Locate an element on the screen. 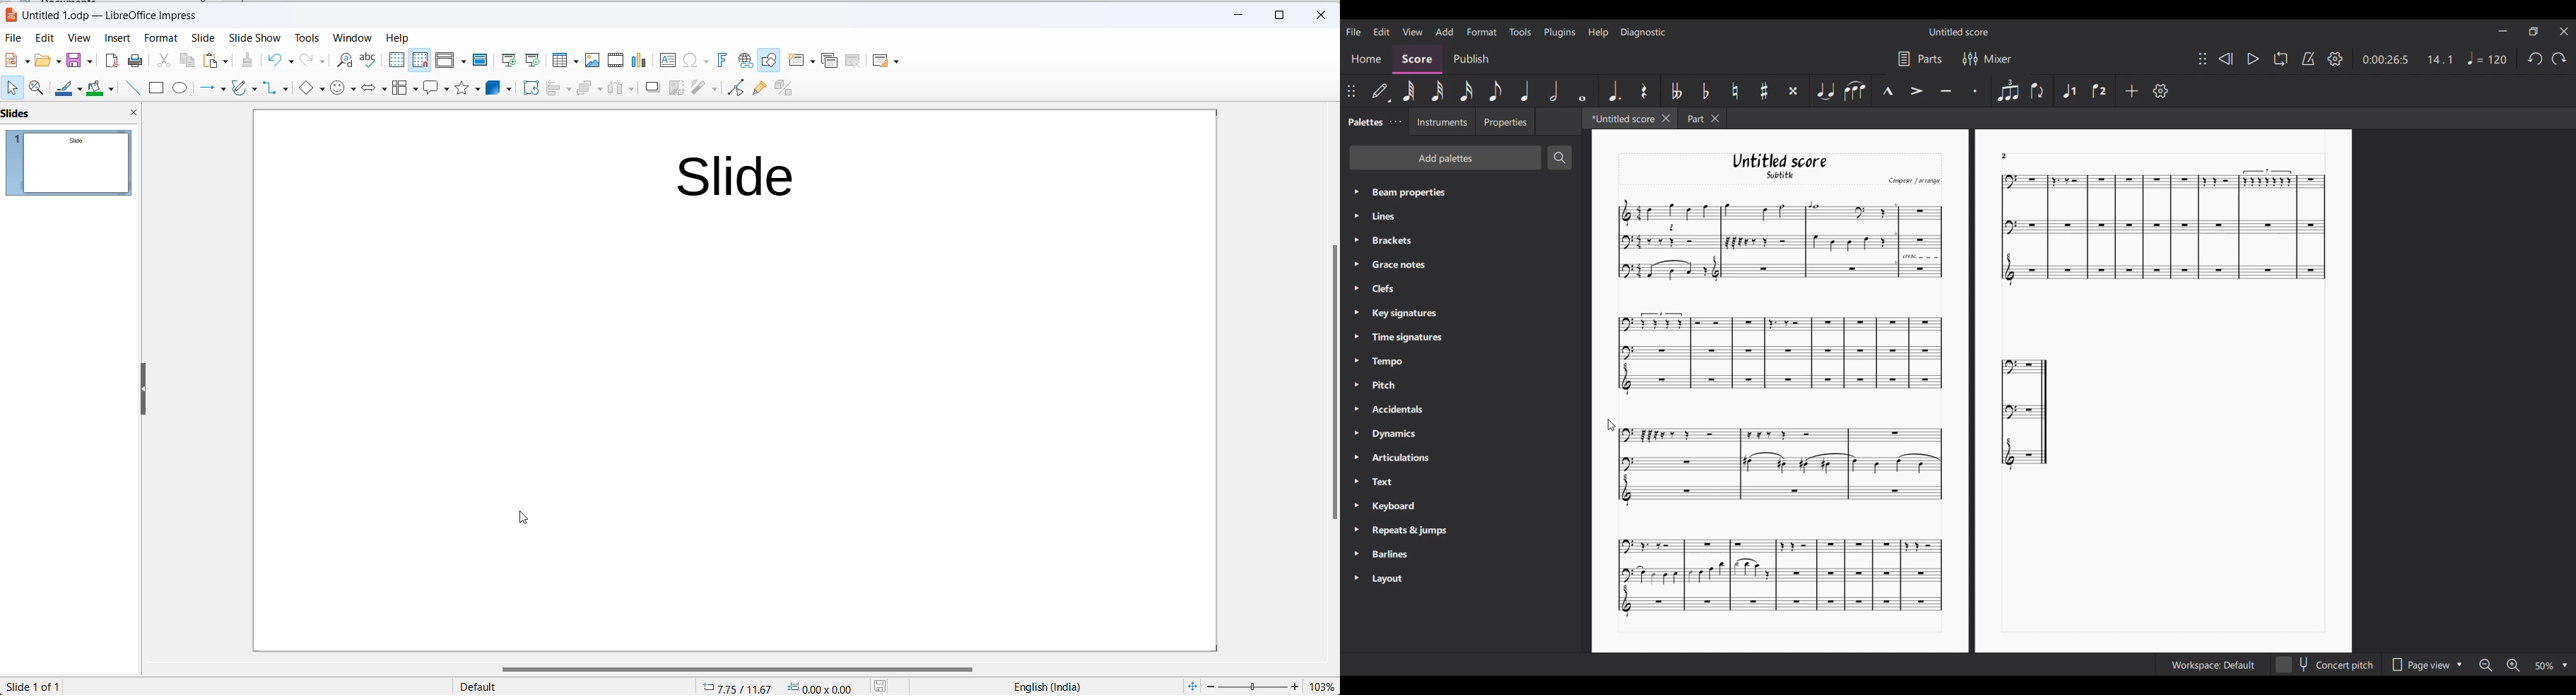  » Time signature: is located at coordinates (1398, 337).